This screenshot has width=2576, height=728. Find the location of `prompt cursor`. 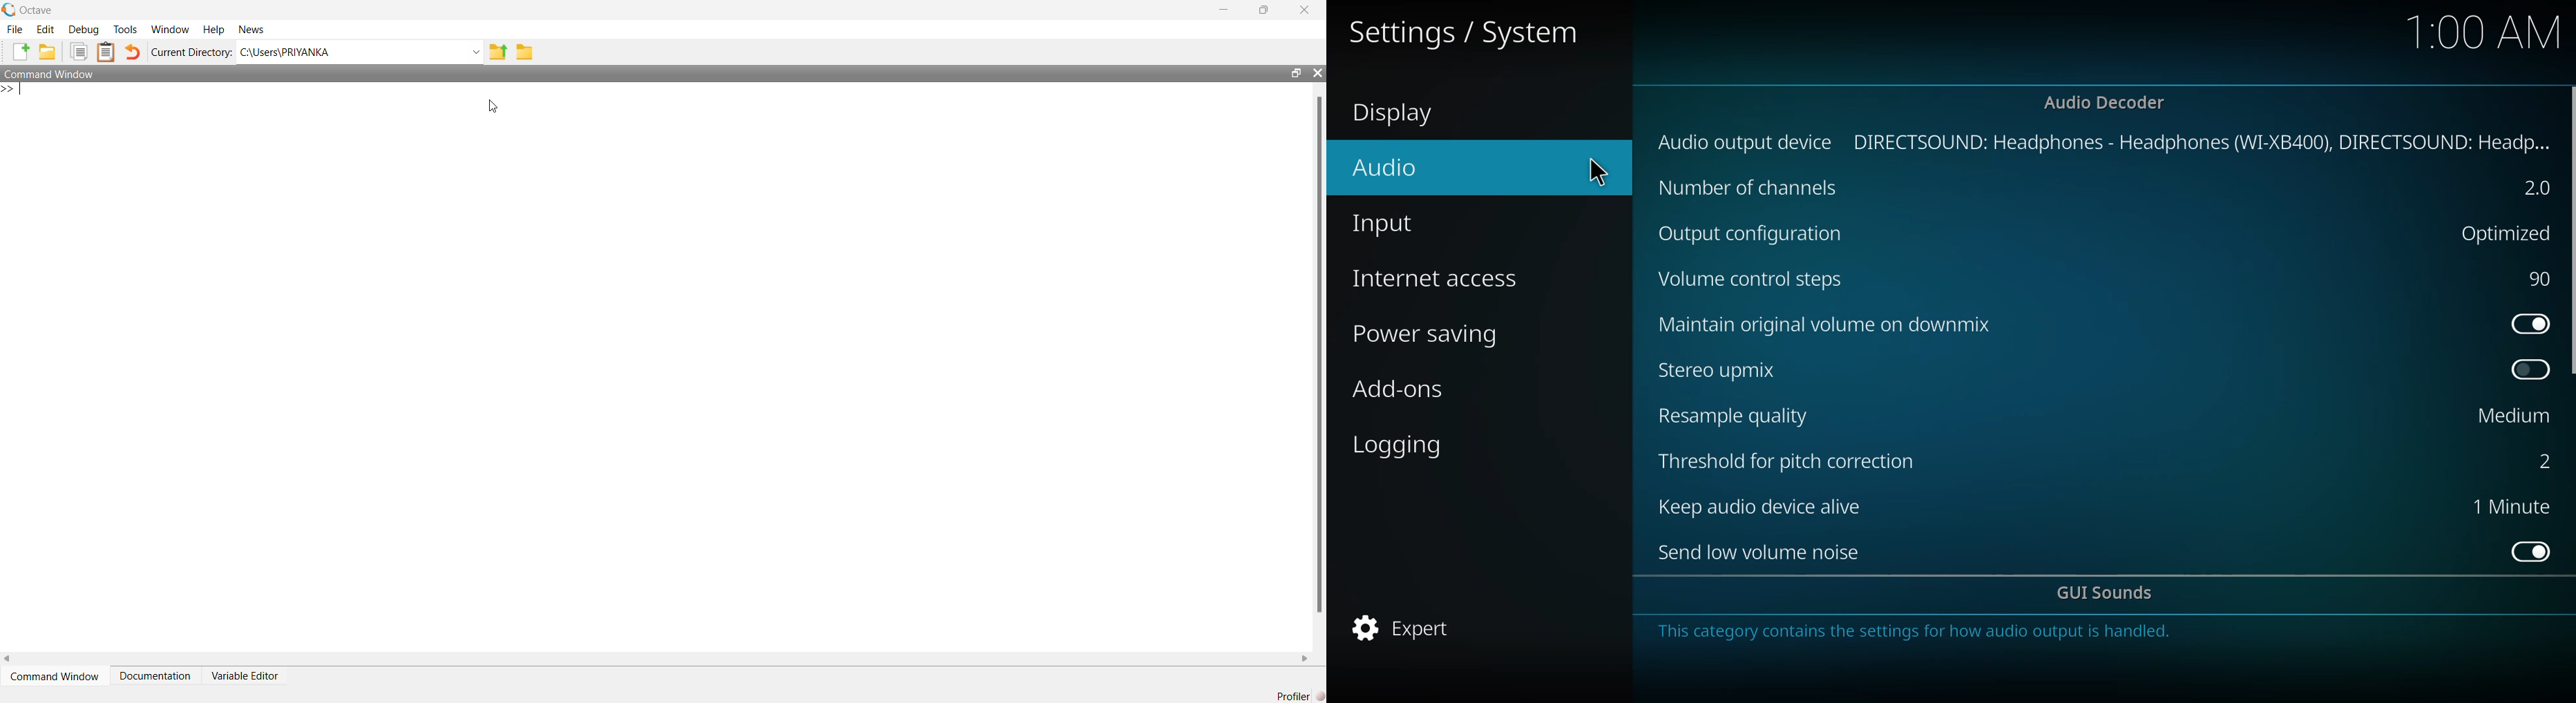

prompt cursor is located at coordinates (8, 91).